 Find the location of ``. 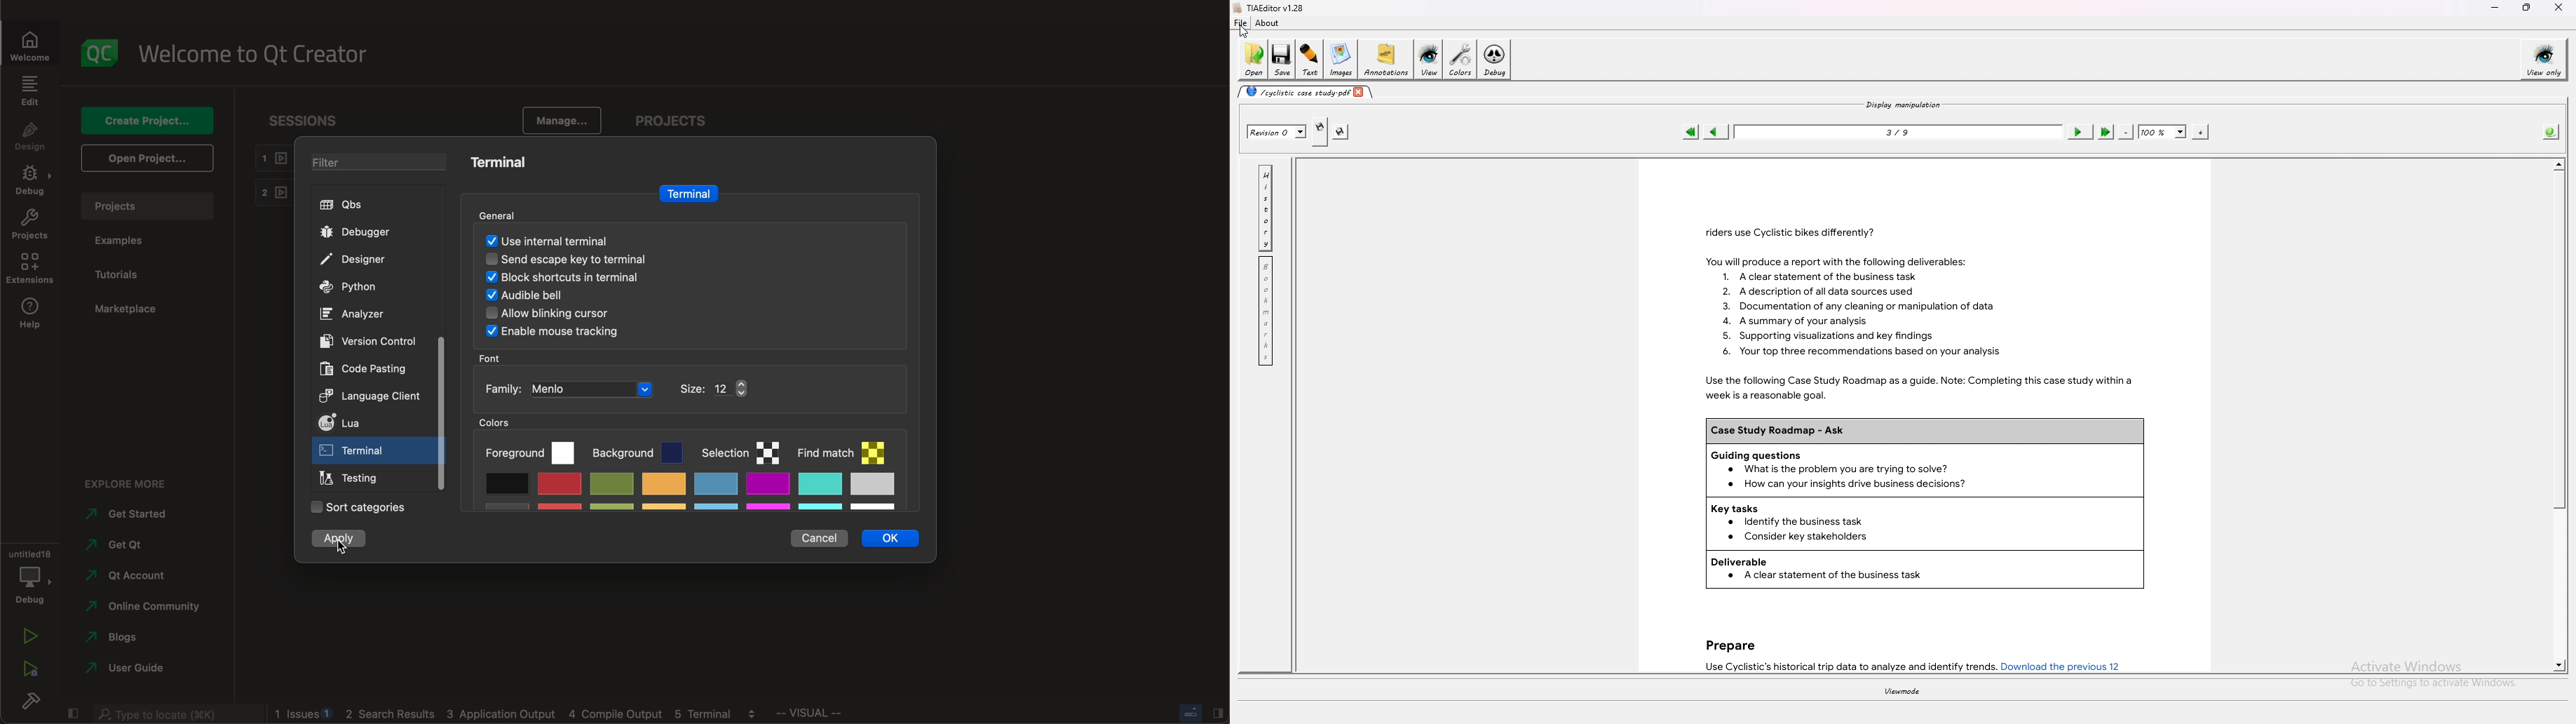

 is located at coordinates (555, 333).